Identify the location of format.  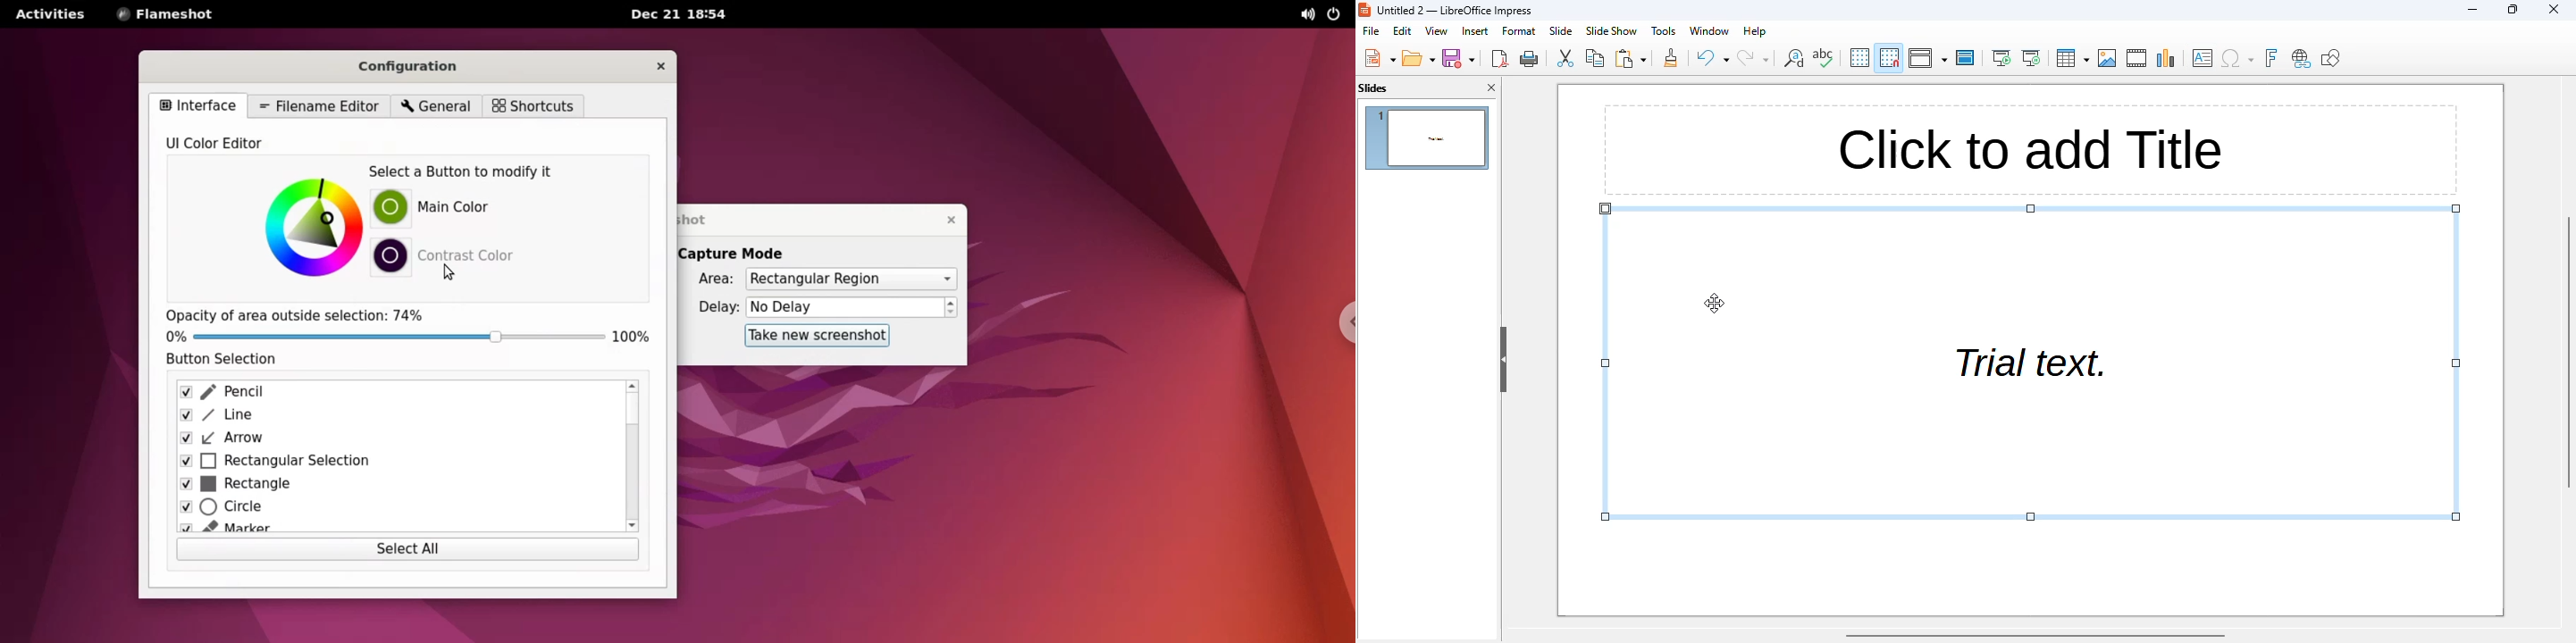
(1519, 30).